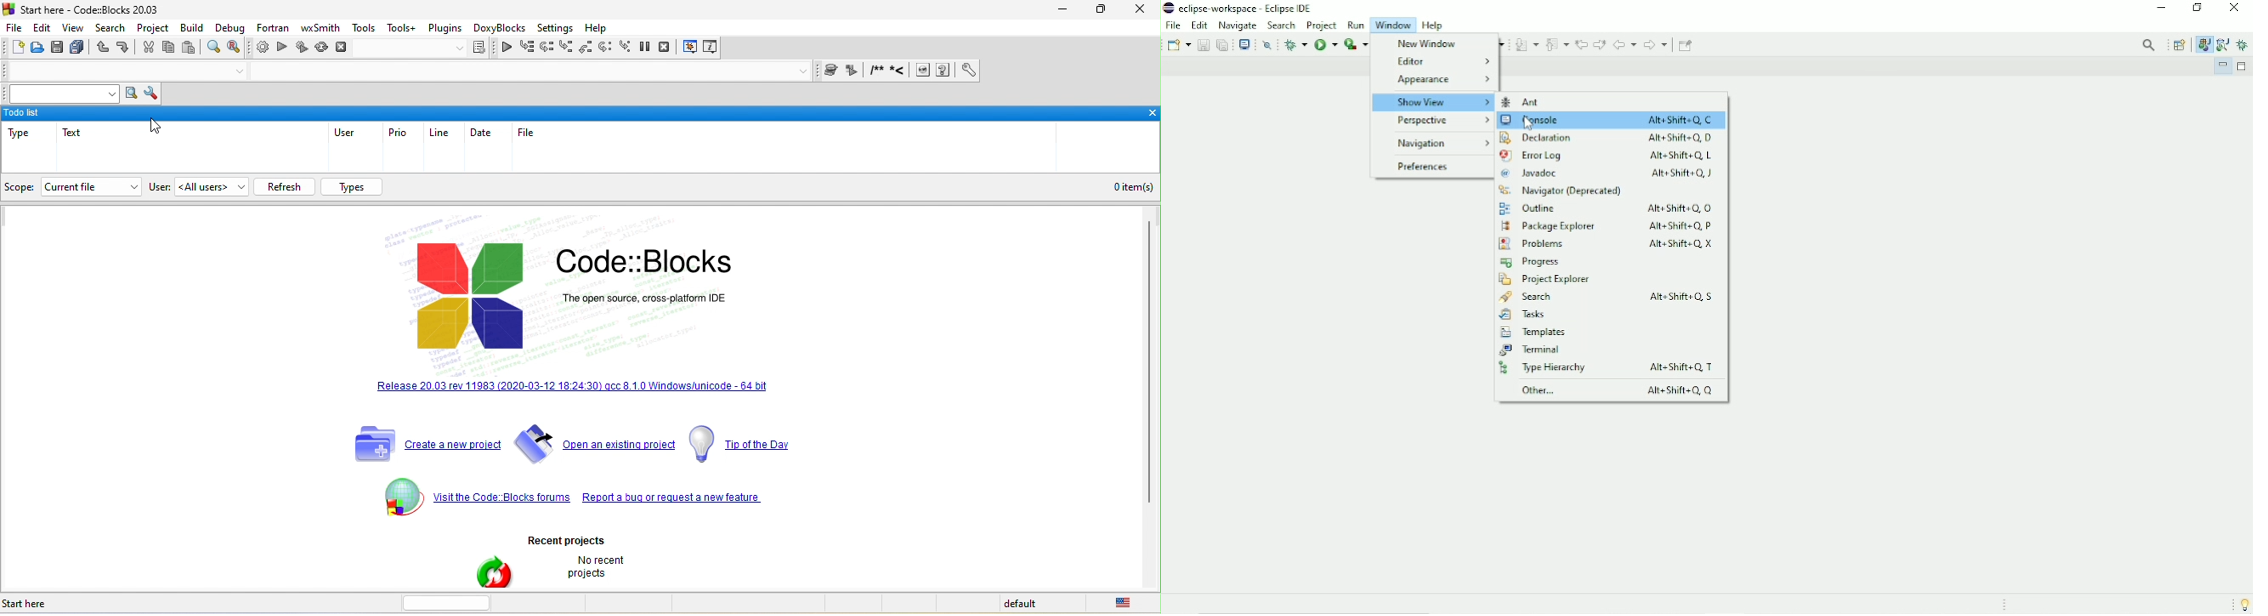 The width and height of the screenshot is (2268, 616). Describe the element at coordinates (2201, 9) in the screenshot. I see `Restore ` at that location.